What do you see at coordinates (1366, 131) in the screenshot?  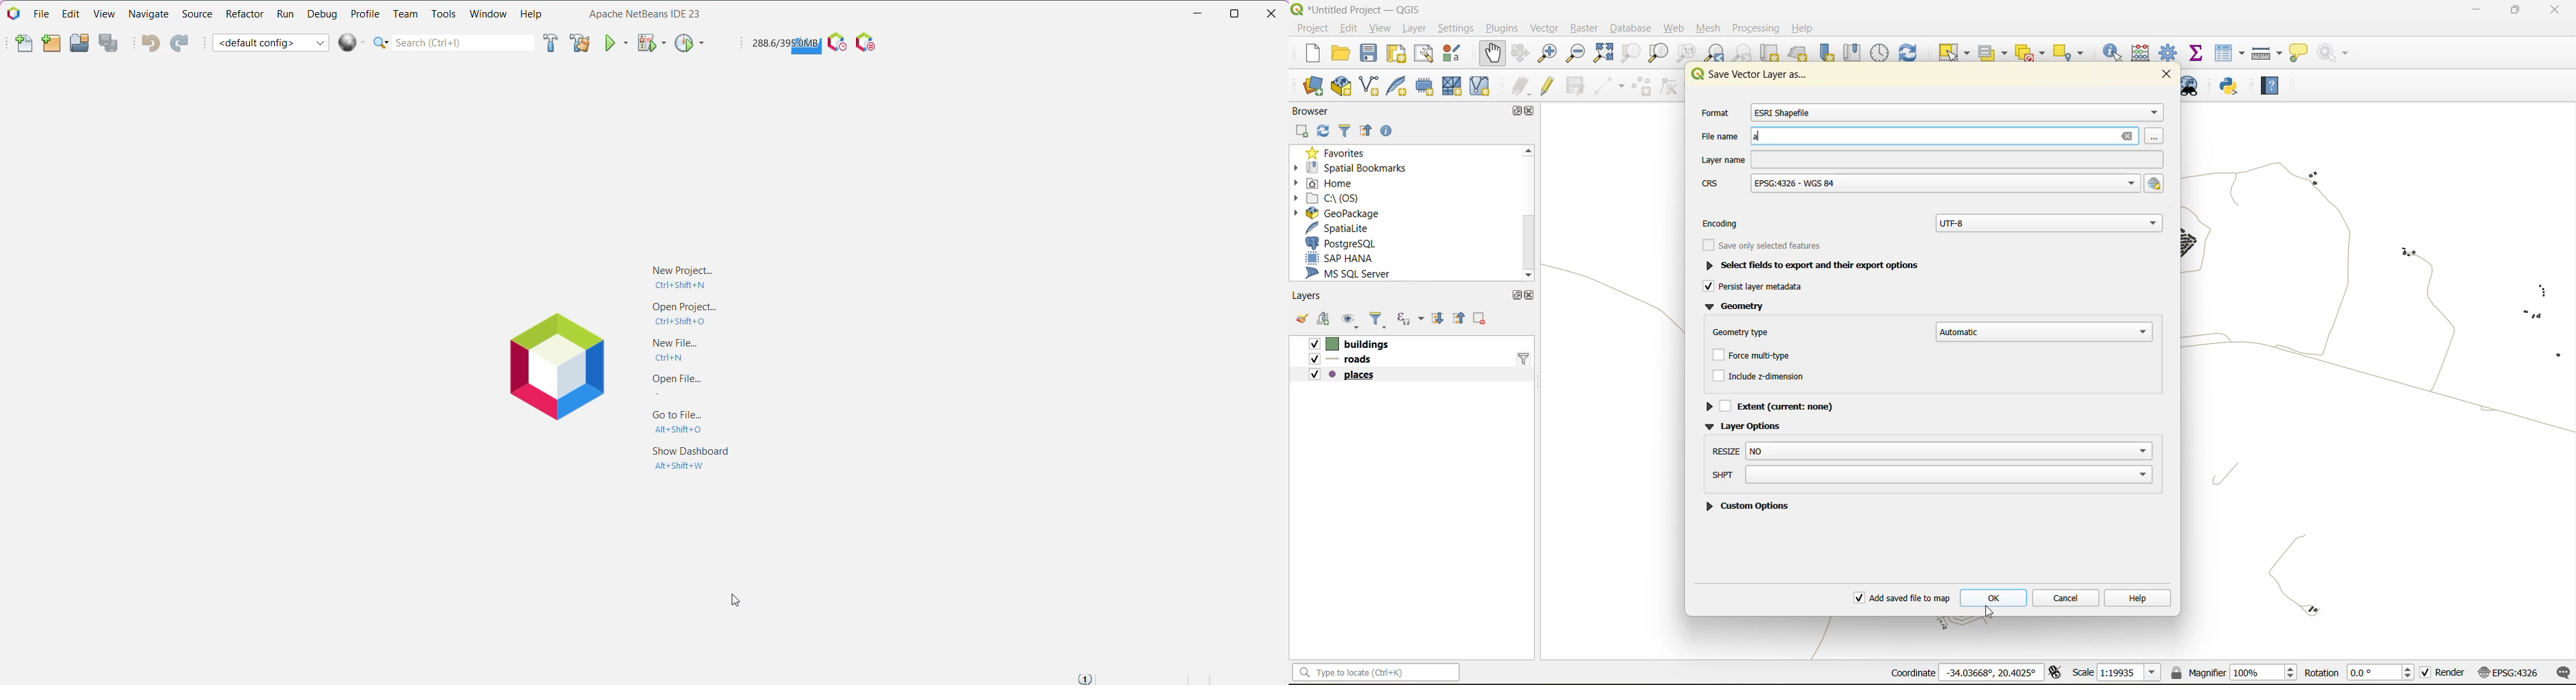 I see `collapse all` at bounding box center [1366, 131].